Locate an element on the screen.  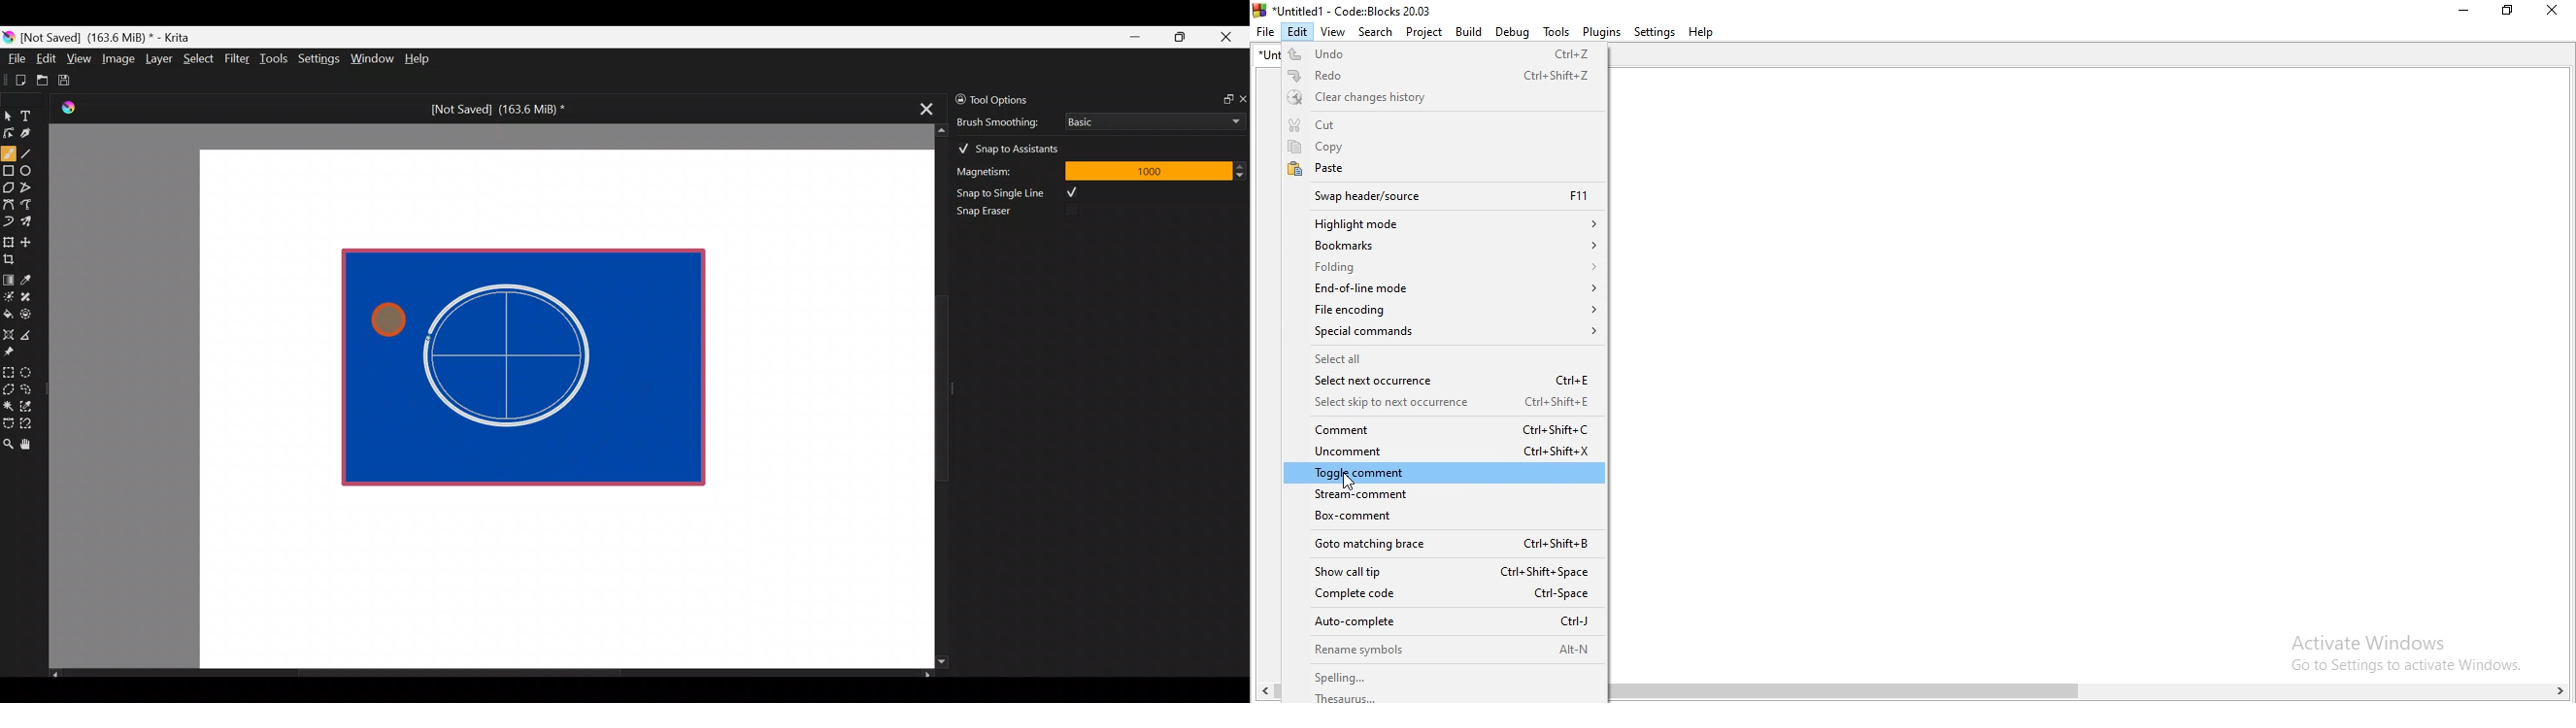
Magnetism is located at coordinates (1002, 169).